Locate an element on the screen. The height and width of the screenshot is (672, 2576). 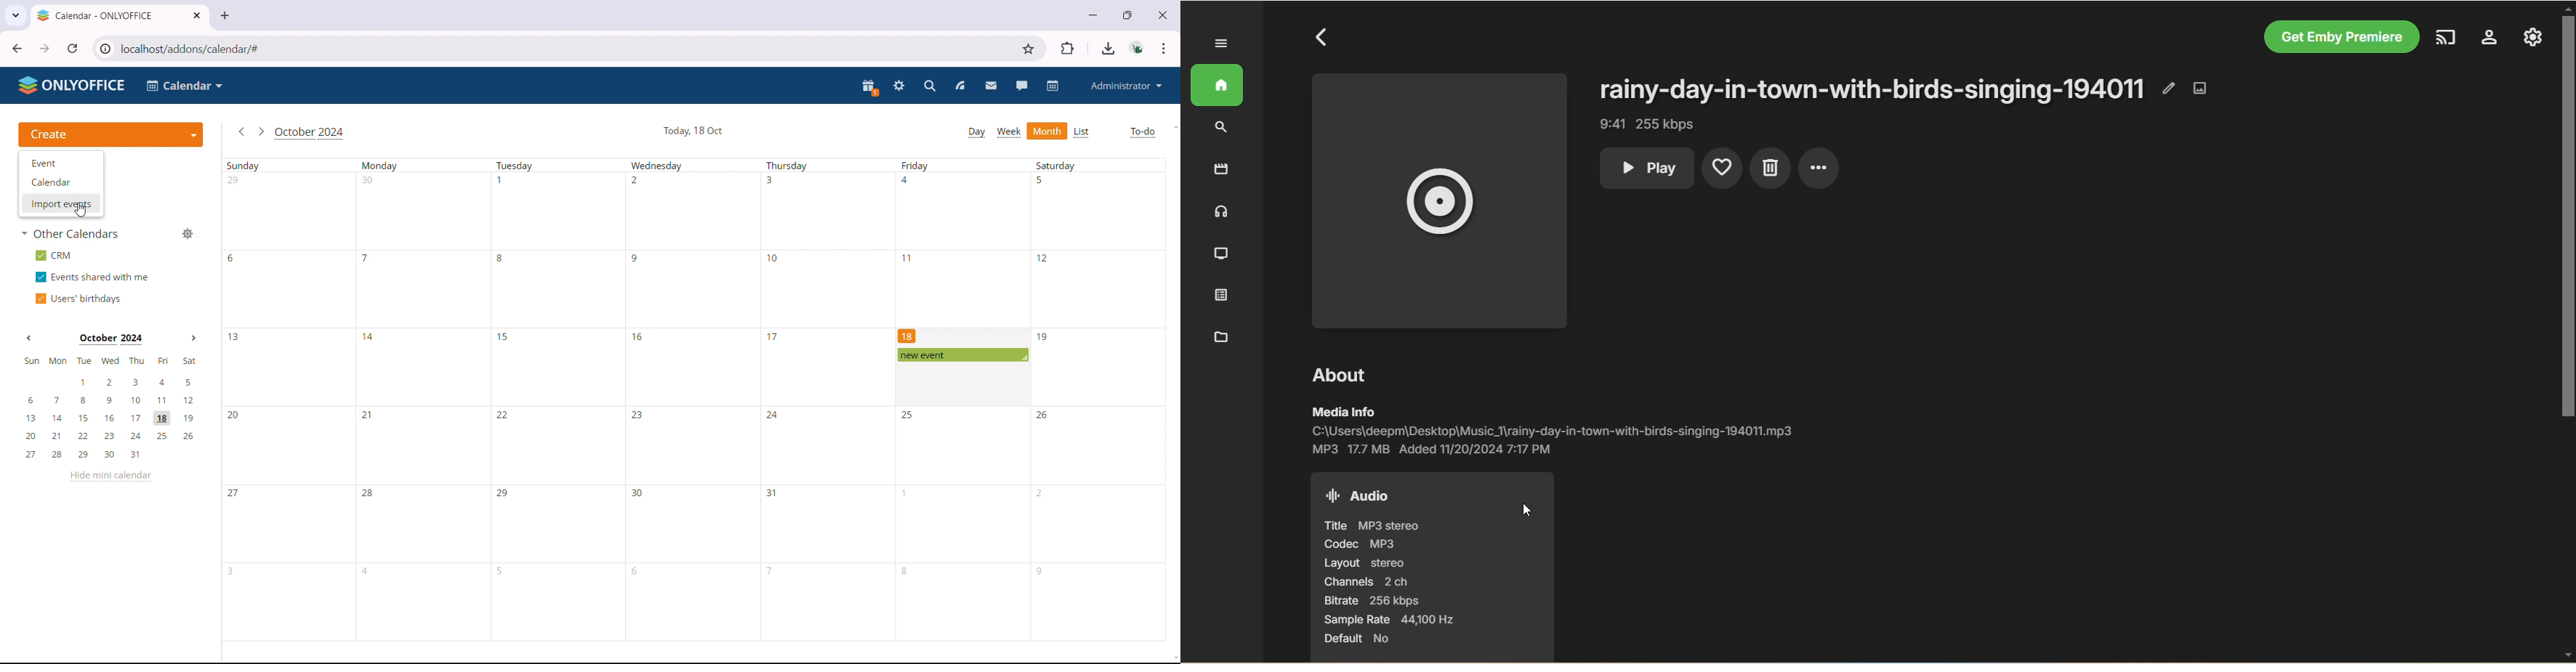
7 is located at coordinates (367, 259).